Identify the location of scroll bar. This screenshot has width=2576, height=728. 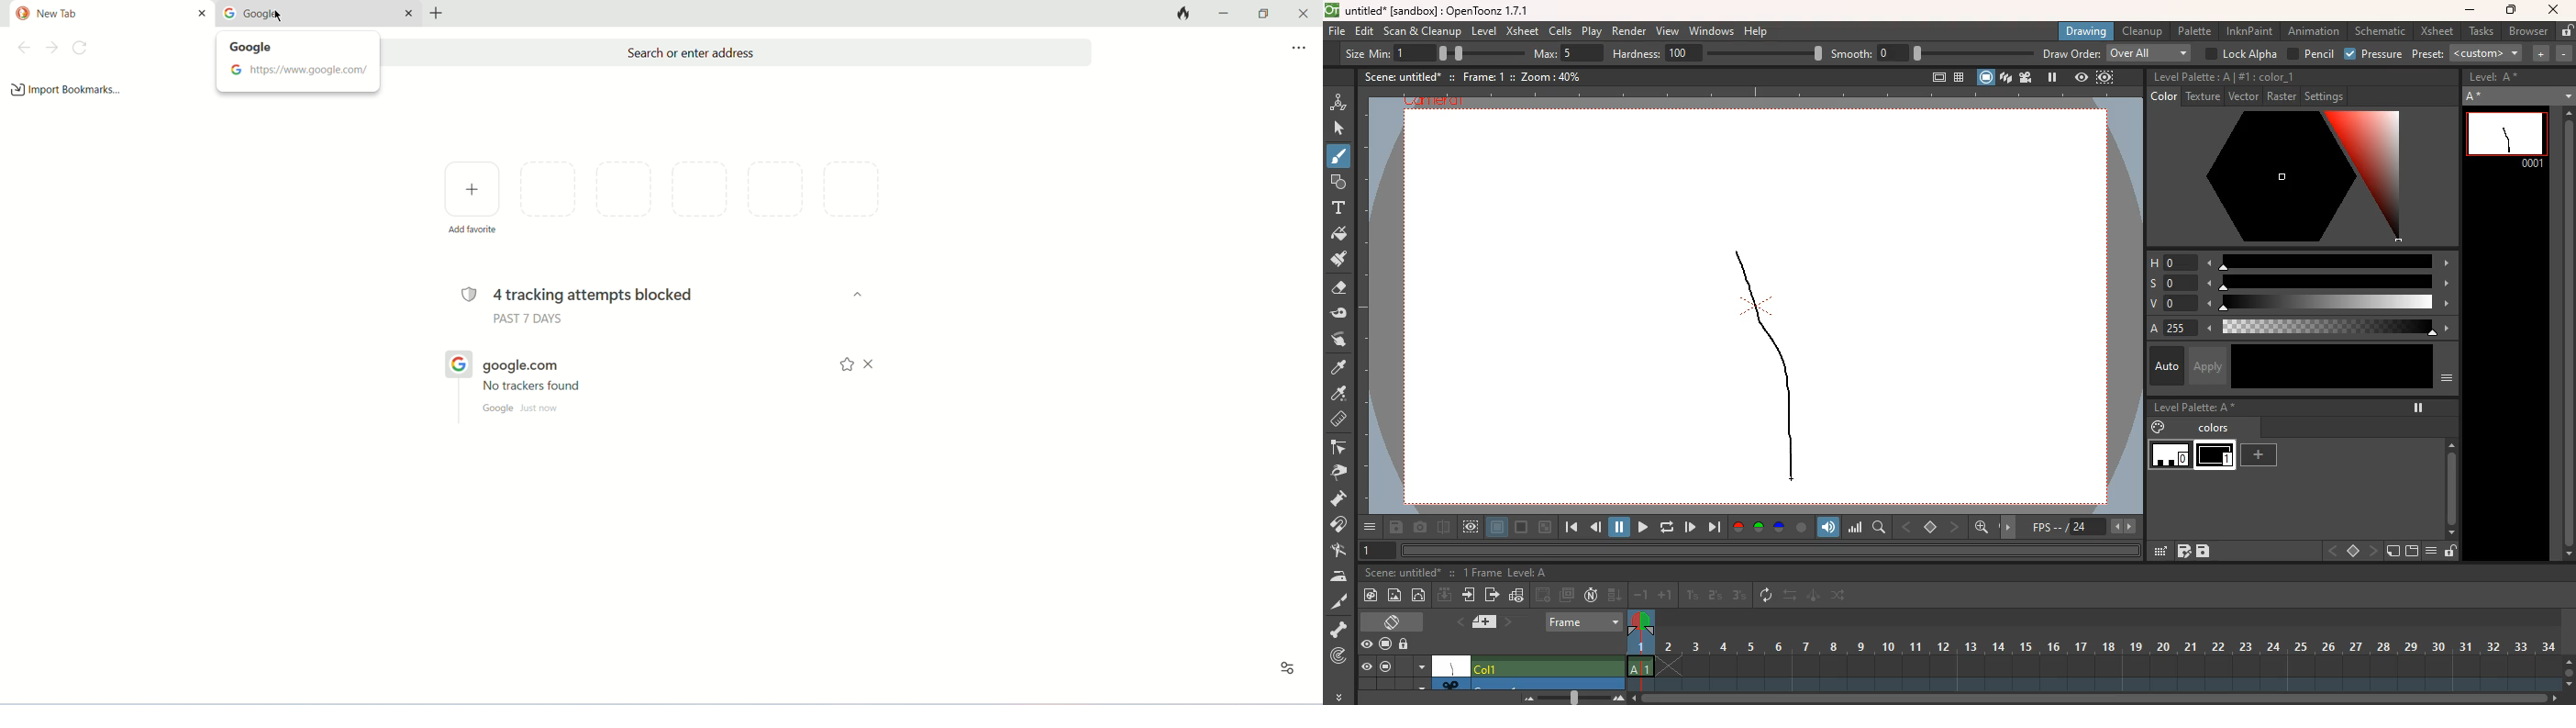
(2566, 335).